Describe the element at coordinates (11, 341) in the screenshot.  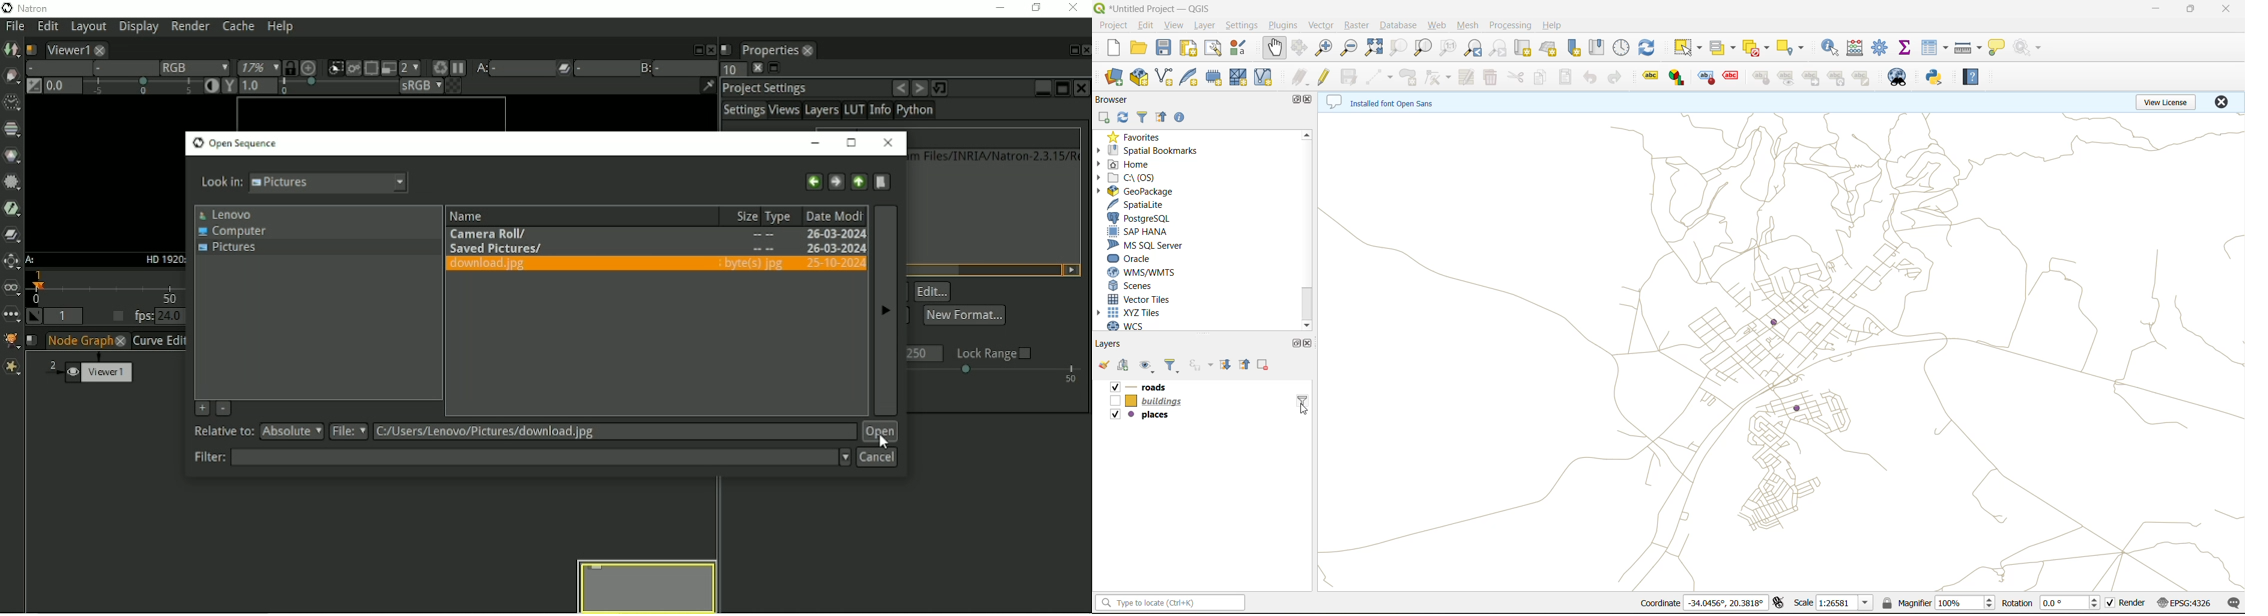
I see `GMIC` at that location.